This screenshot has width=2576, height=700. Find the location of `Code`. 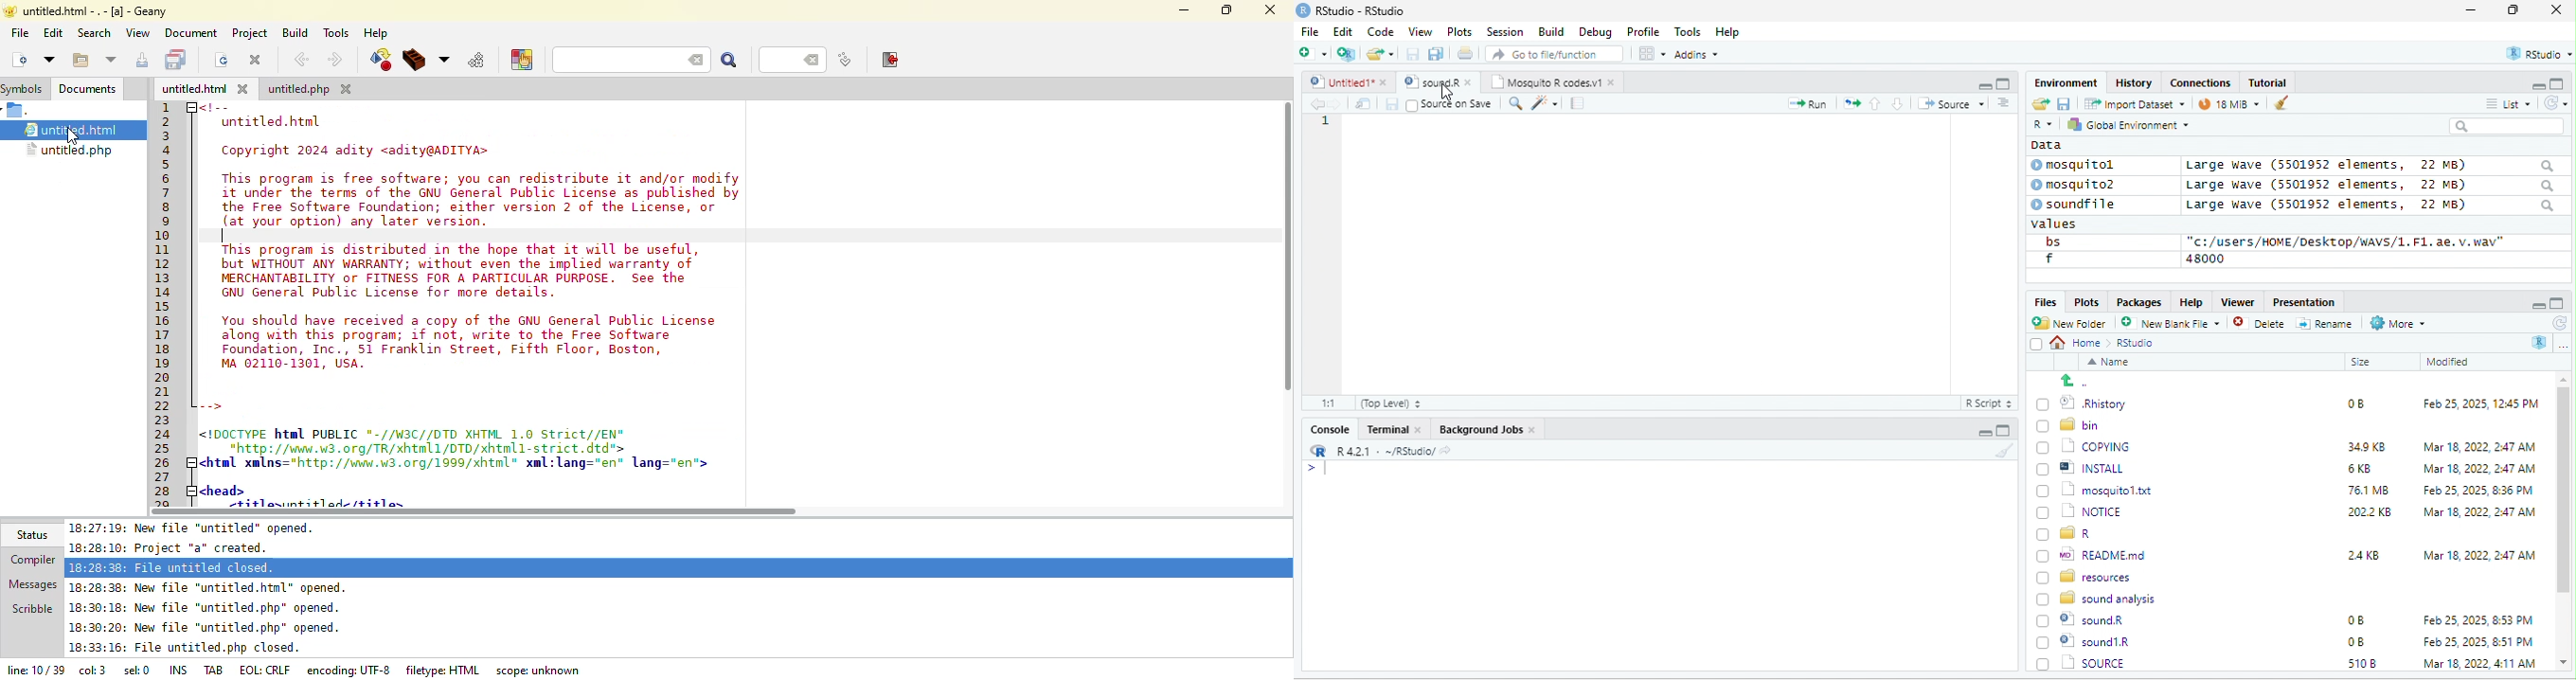

Code is located at coordinates (1381, 31).